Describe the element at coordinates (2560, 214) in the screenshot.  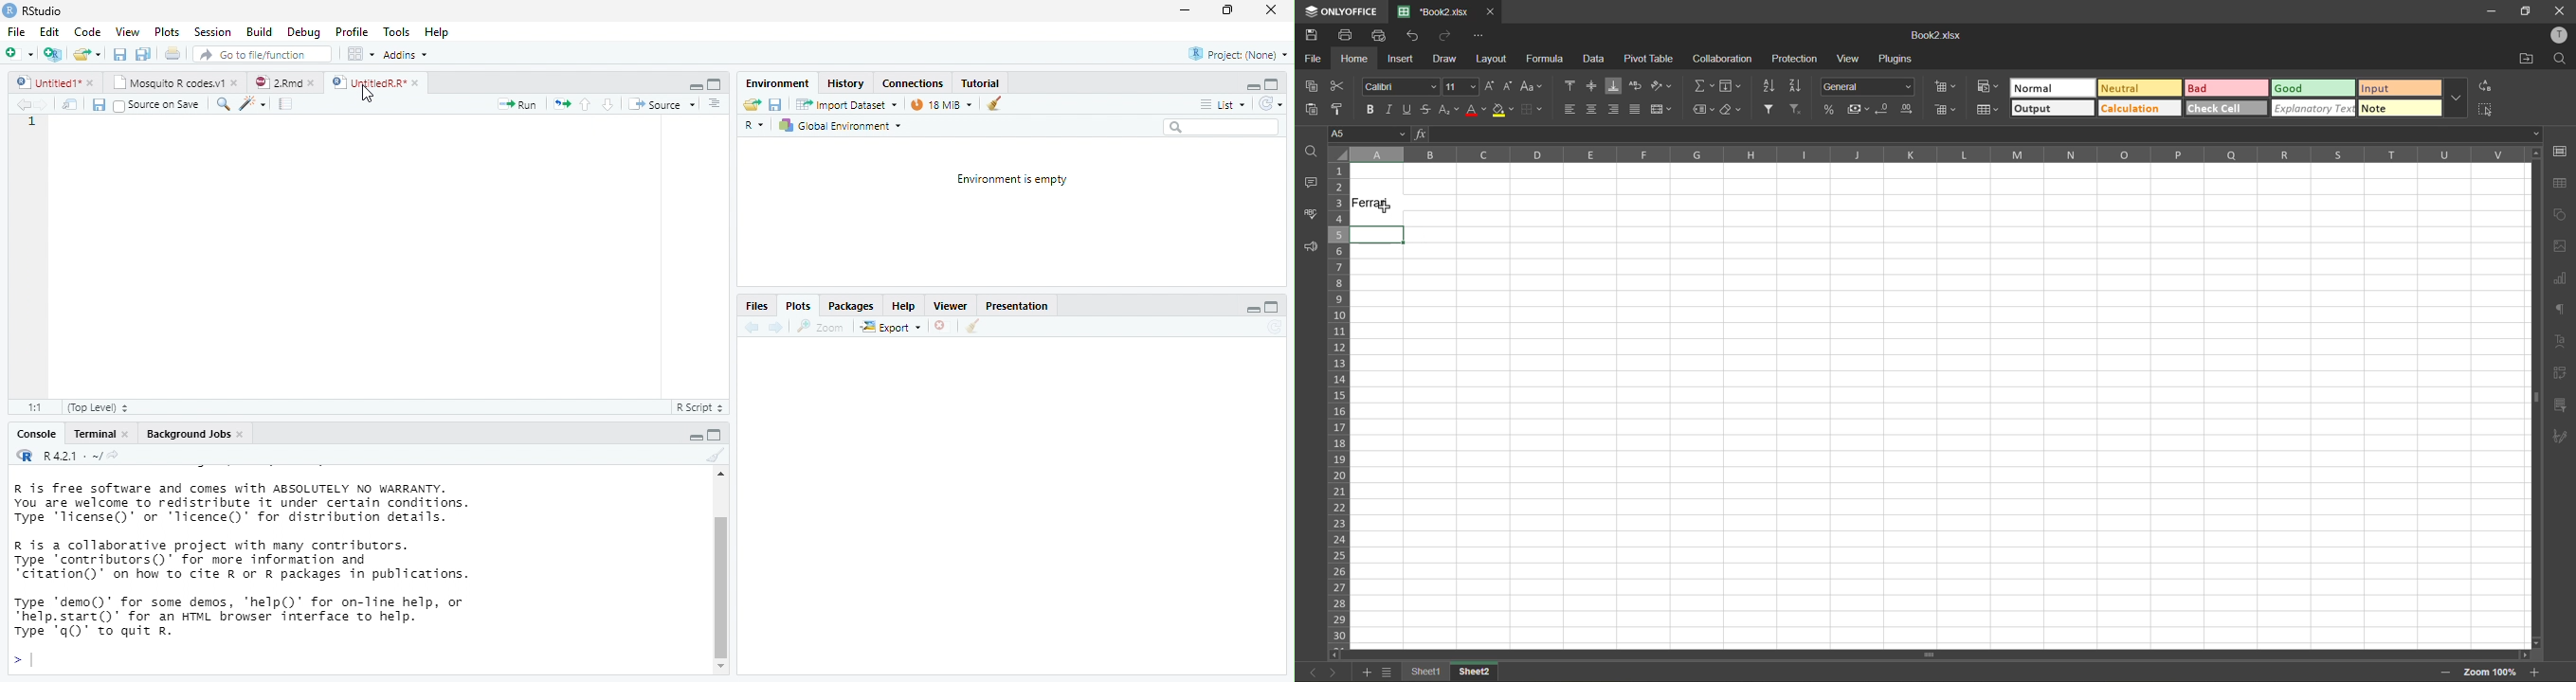
I see `shapes` at that location.